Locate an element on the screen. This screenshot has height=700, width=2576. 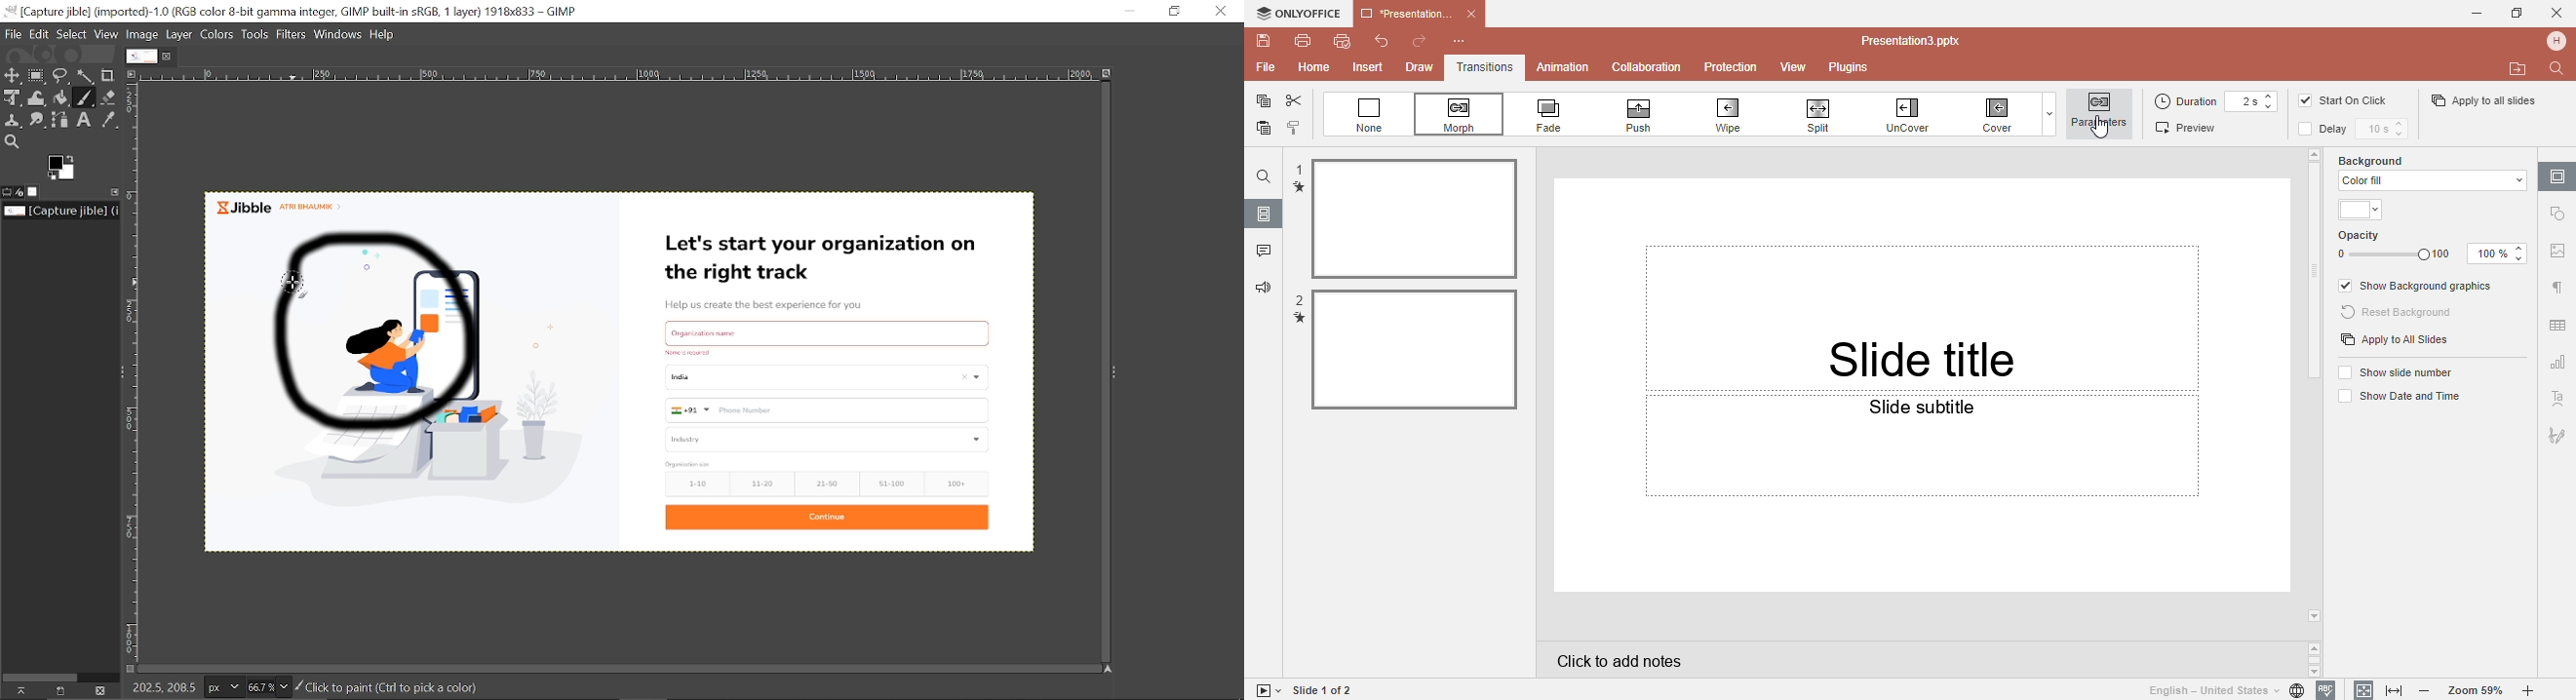
Undo is located at coordinates (1375, 43).